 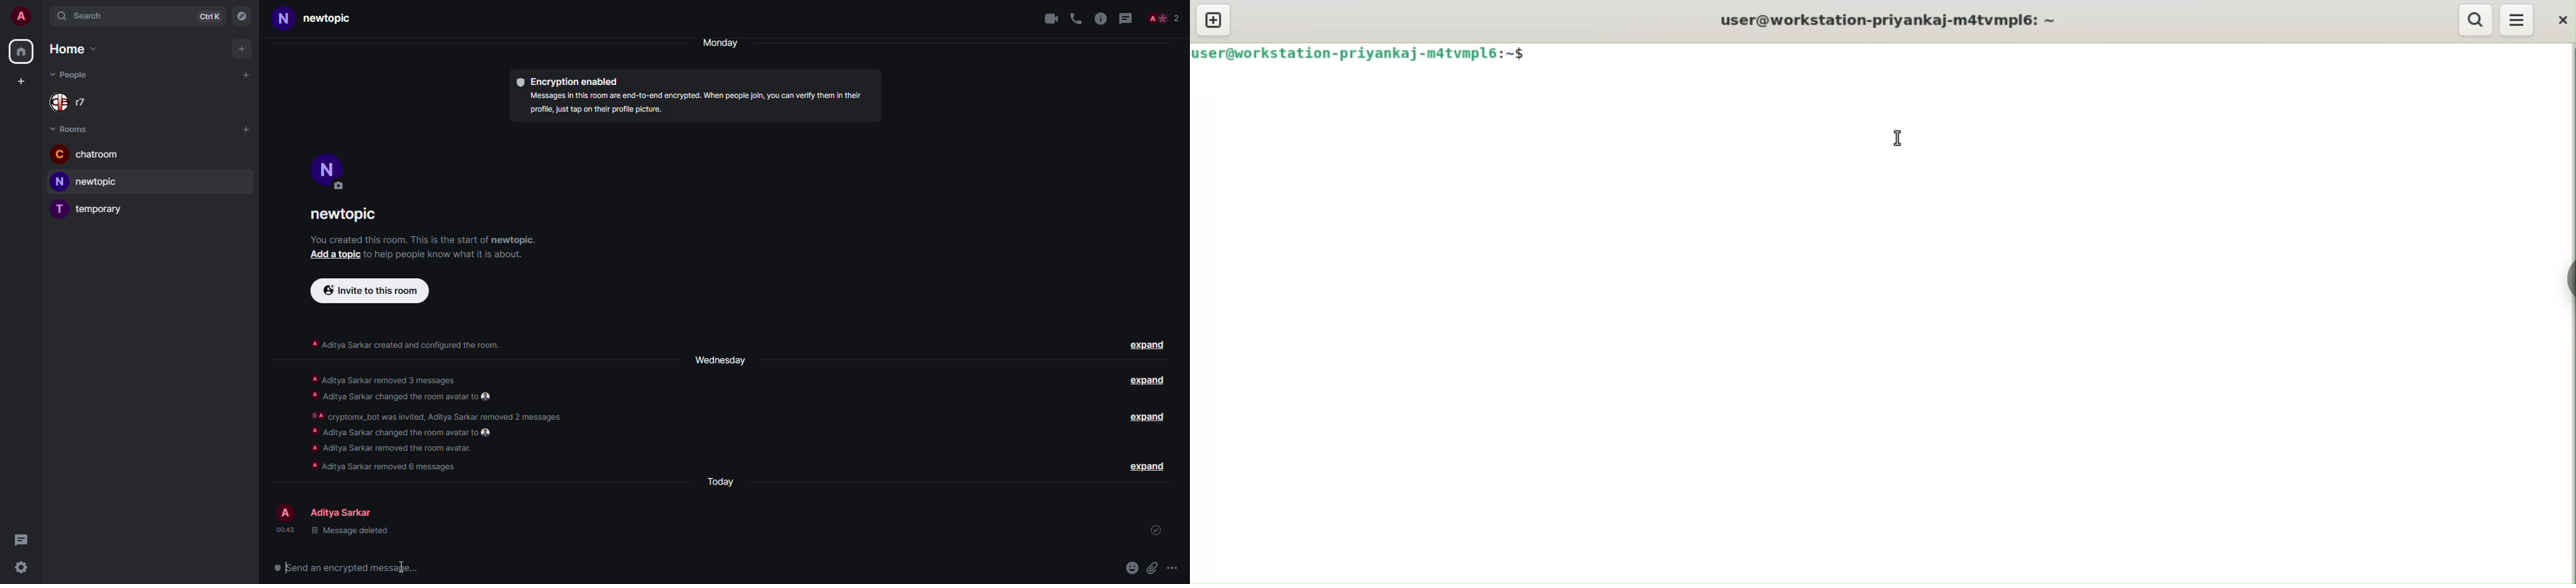 What do you see at coordinates (21, 16) in the screenshot?
I see `profile` at bounding box center [21, 16].